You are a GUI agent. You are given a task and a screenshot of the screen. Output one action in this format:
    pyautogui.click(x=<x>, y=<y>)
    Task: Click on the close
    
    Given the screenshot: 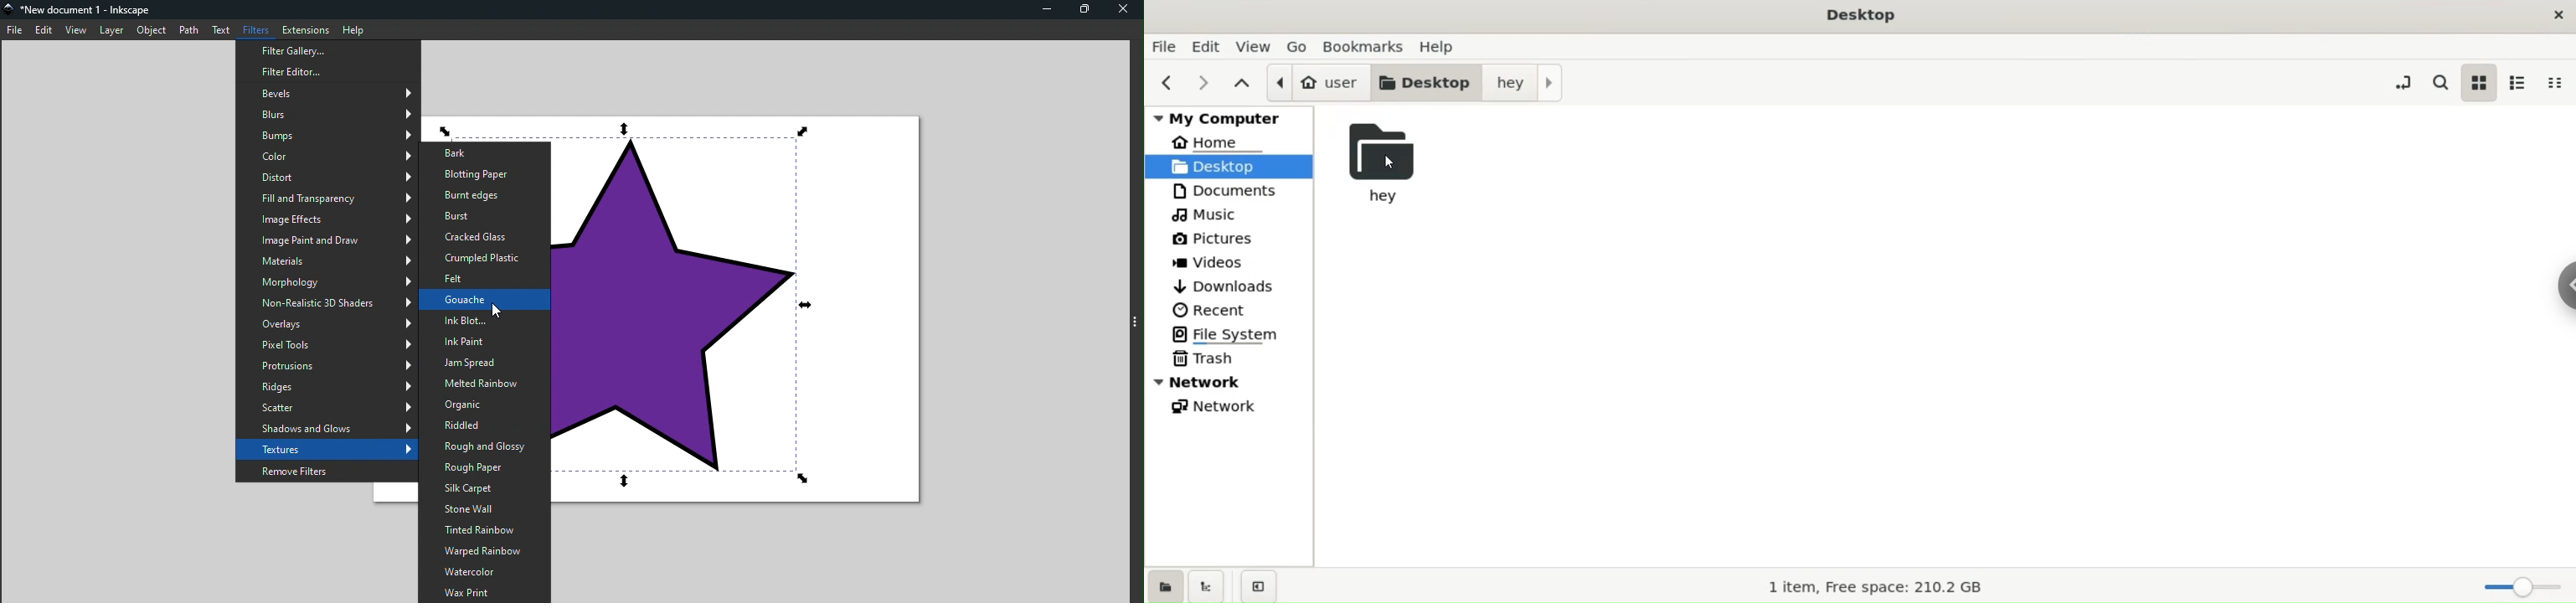 What is the action you would take?
    pyautogui.click(x=2551, y=13)
    